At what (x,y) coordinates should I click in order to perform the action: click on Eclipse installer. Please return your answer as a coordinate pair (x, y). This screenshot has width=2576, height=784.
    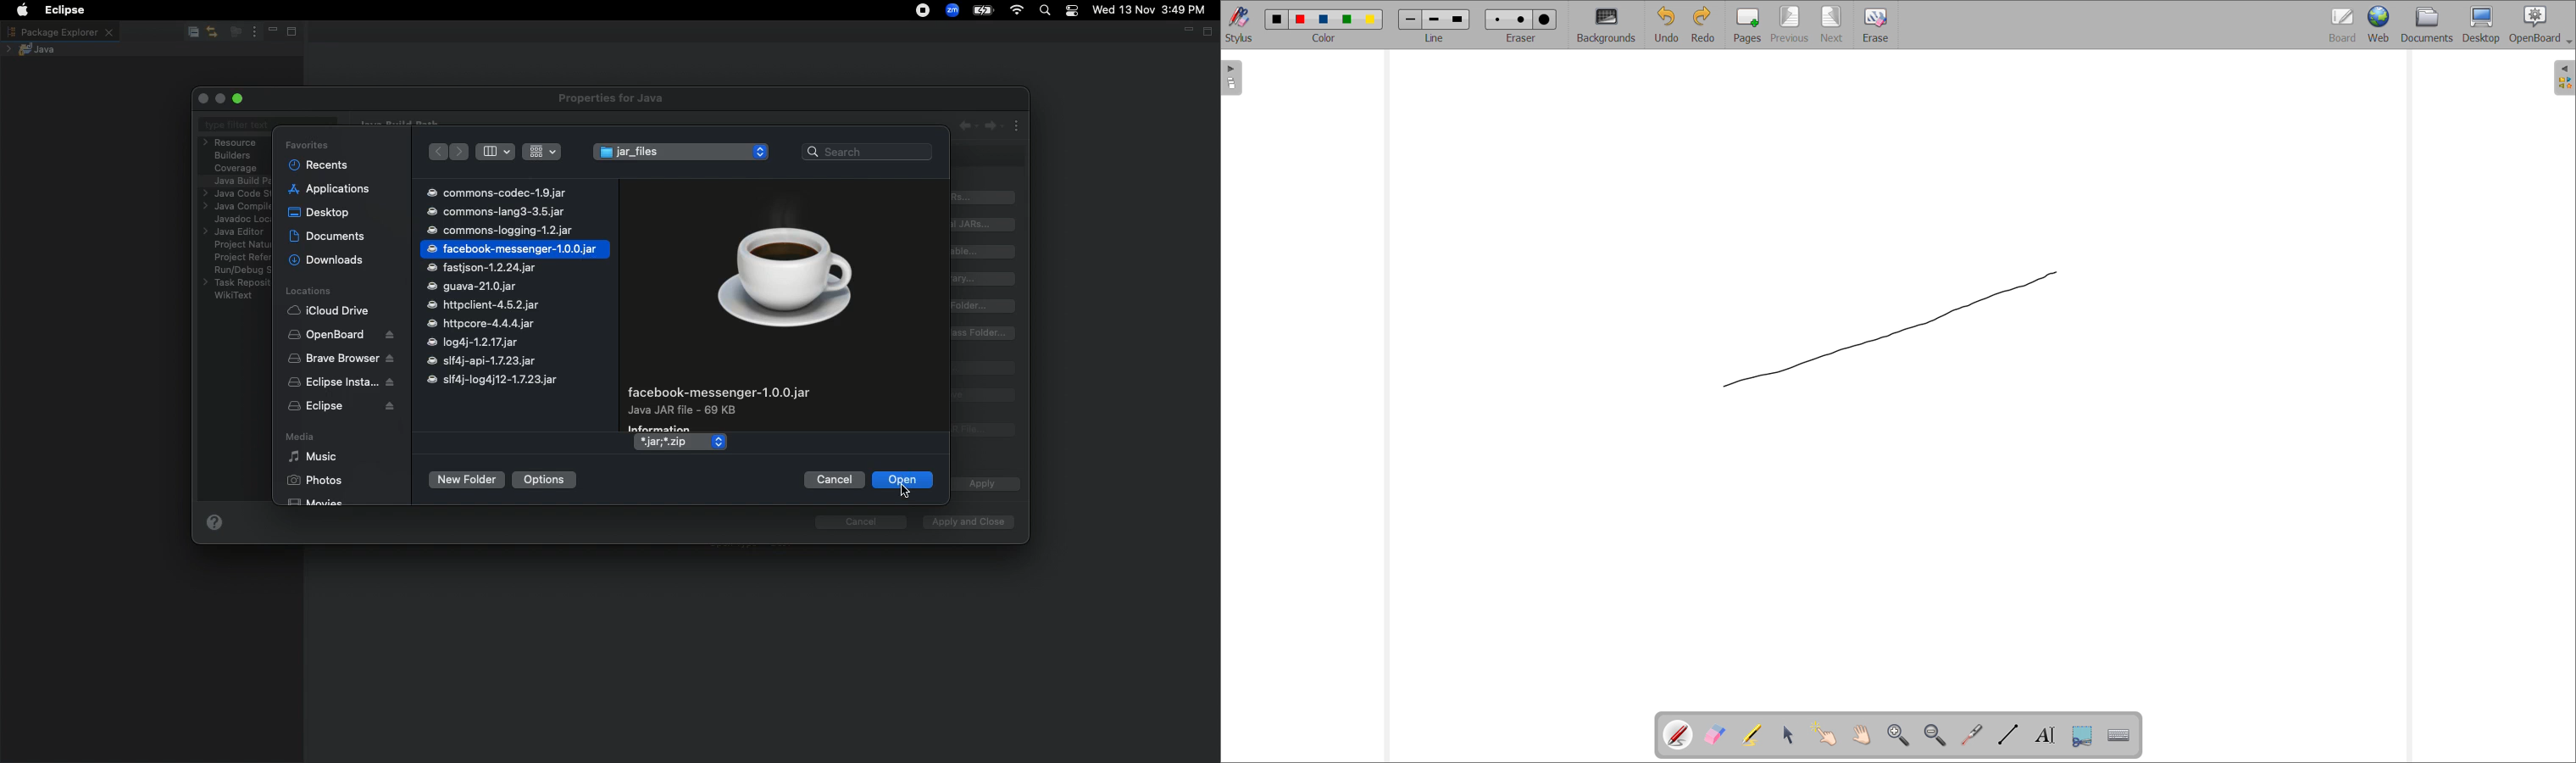
    Looking at the image, I should click on (337, 383).